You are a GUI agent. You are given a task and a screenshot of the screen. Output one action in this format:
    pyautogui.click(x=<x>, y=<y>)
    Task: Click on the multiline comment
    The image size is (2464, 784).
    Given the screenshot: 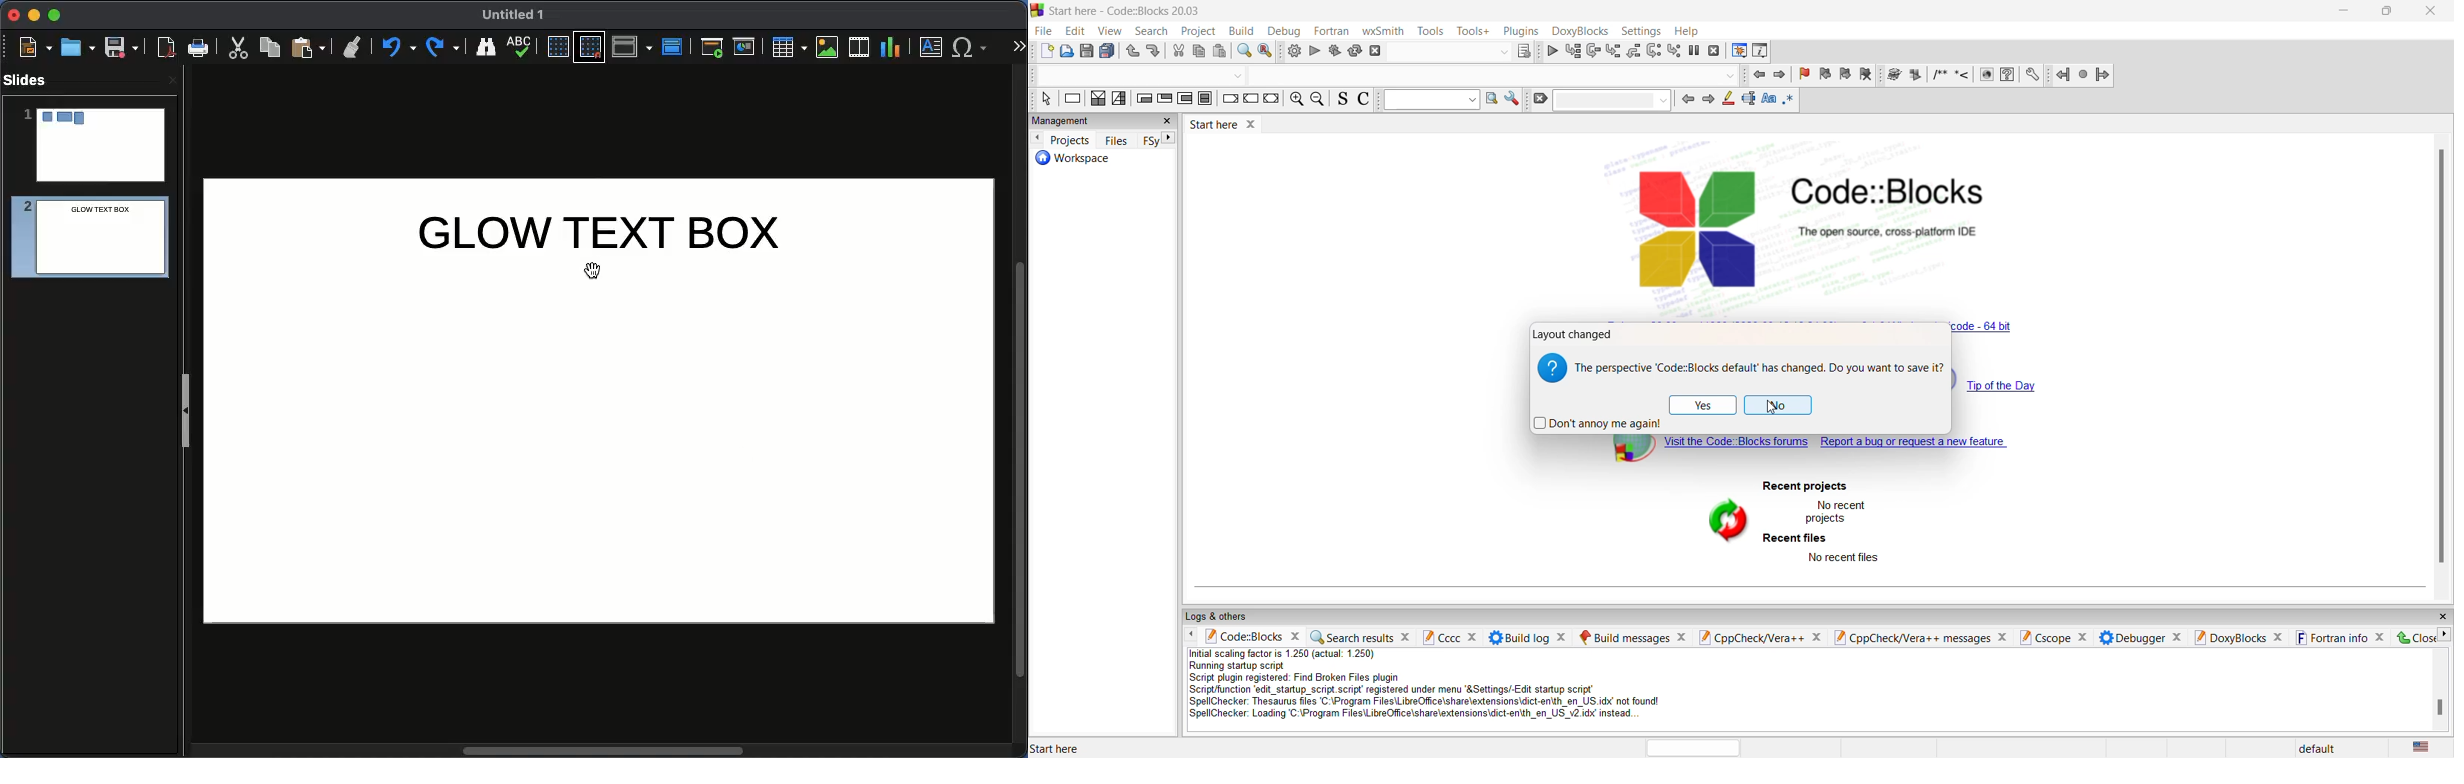 What is the action you would take?
    pyautogui.click(x=1940, y=77)
    